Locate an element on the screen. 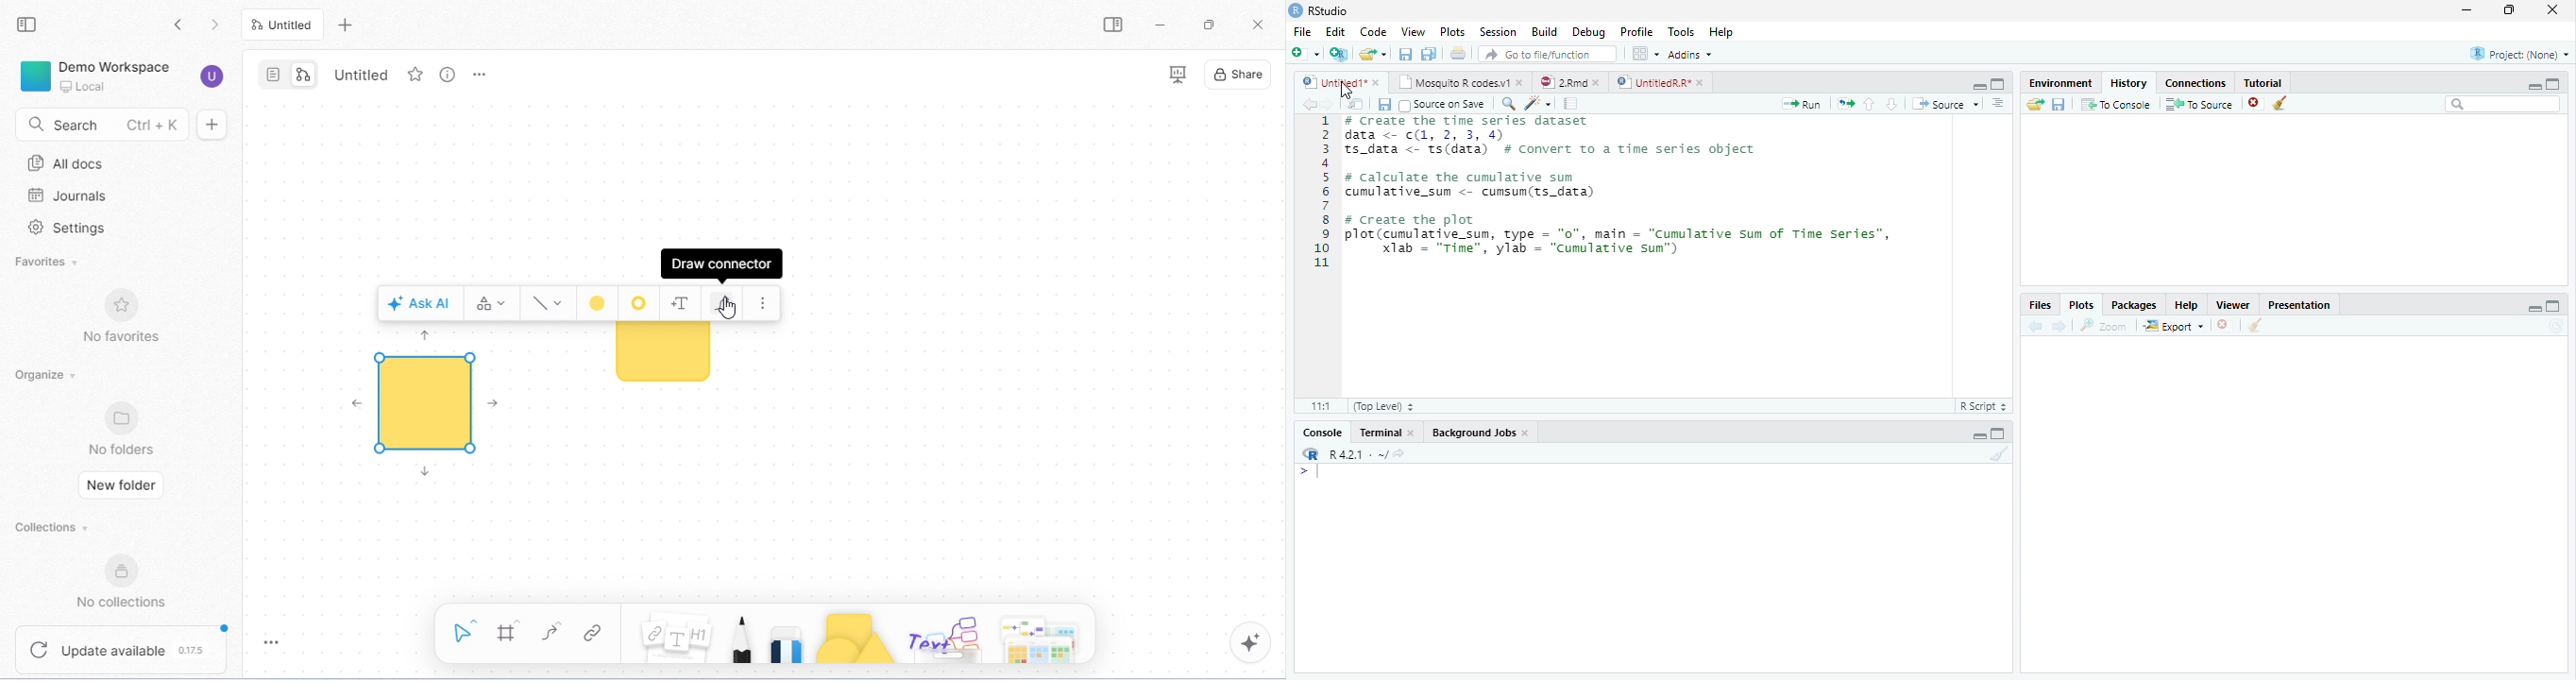 This screenshot has height=700, width=2576. rename and more is located at coordinates (478, 73).